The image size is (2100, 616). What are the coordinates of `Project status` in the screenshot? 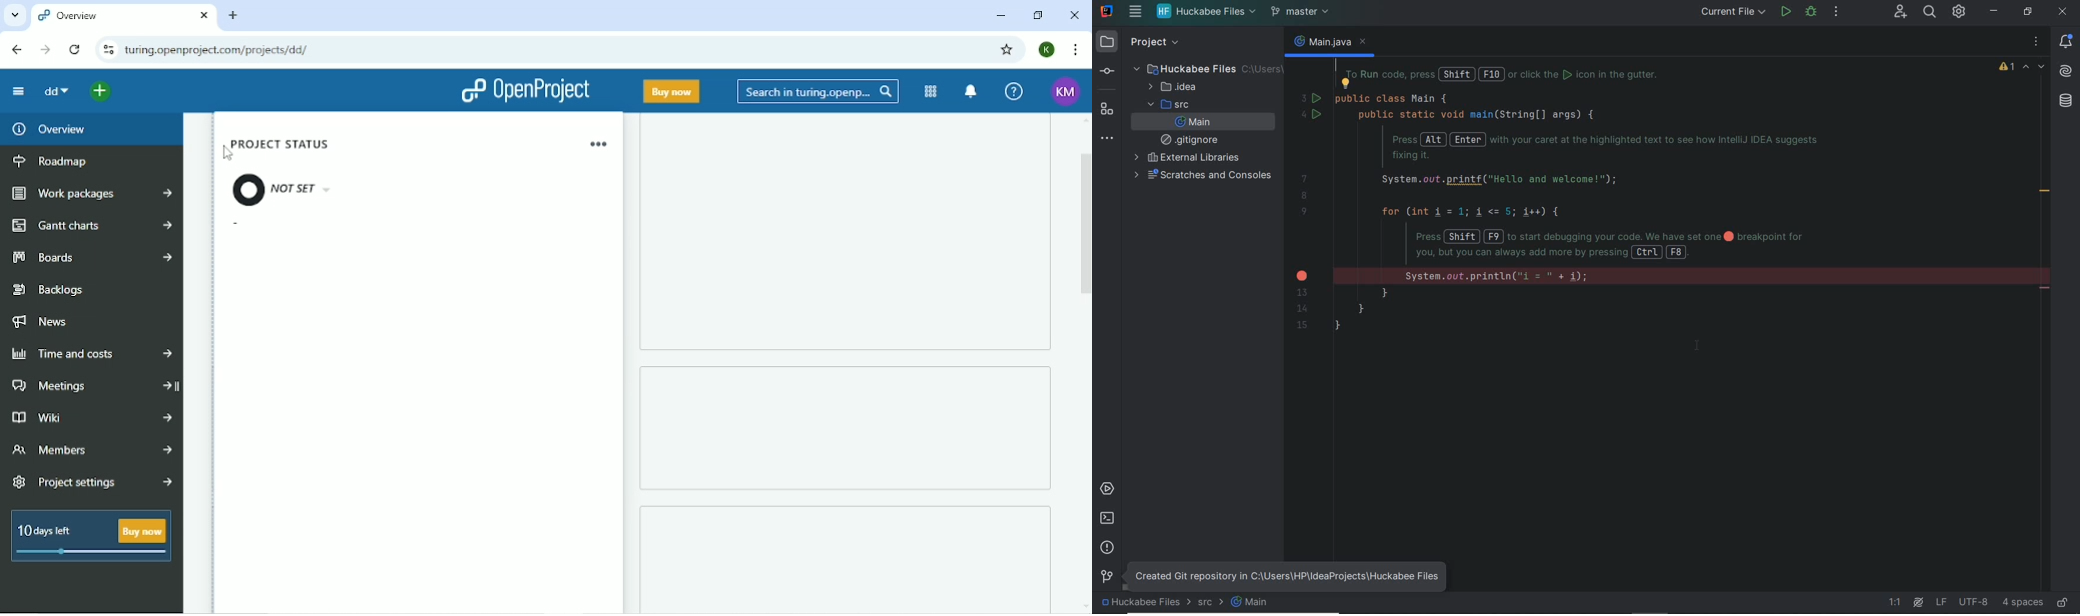 It's located at (283, 174).